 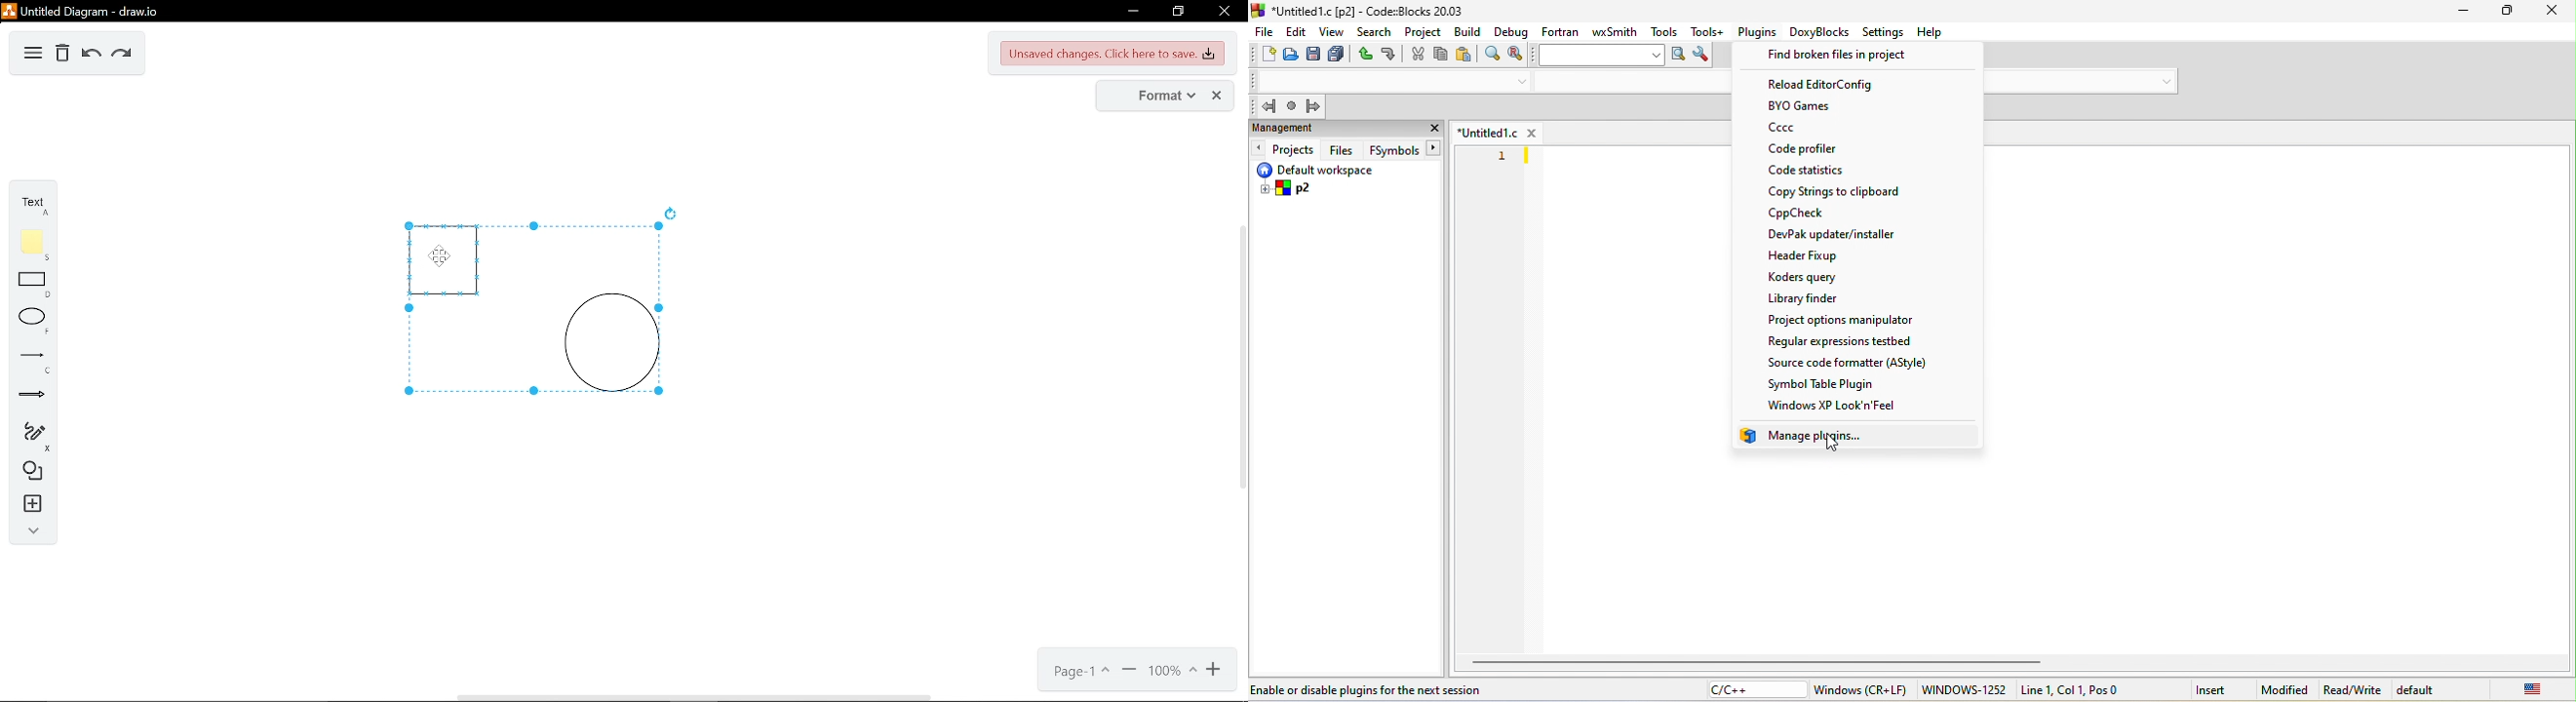 What do you see at coordinates (1498, 131) in the screenshot?
I see `untitled 1` at bounding box center [1498, 131].